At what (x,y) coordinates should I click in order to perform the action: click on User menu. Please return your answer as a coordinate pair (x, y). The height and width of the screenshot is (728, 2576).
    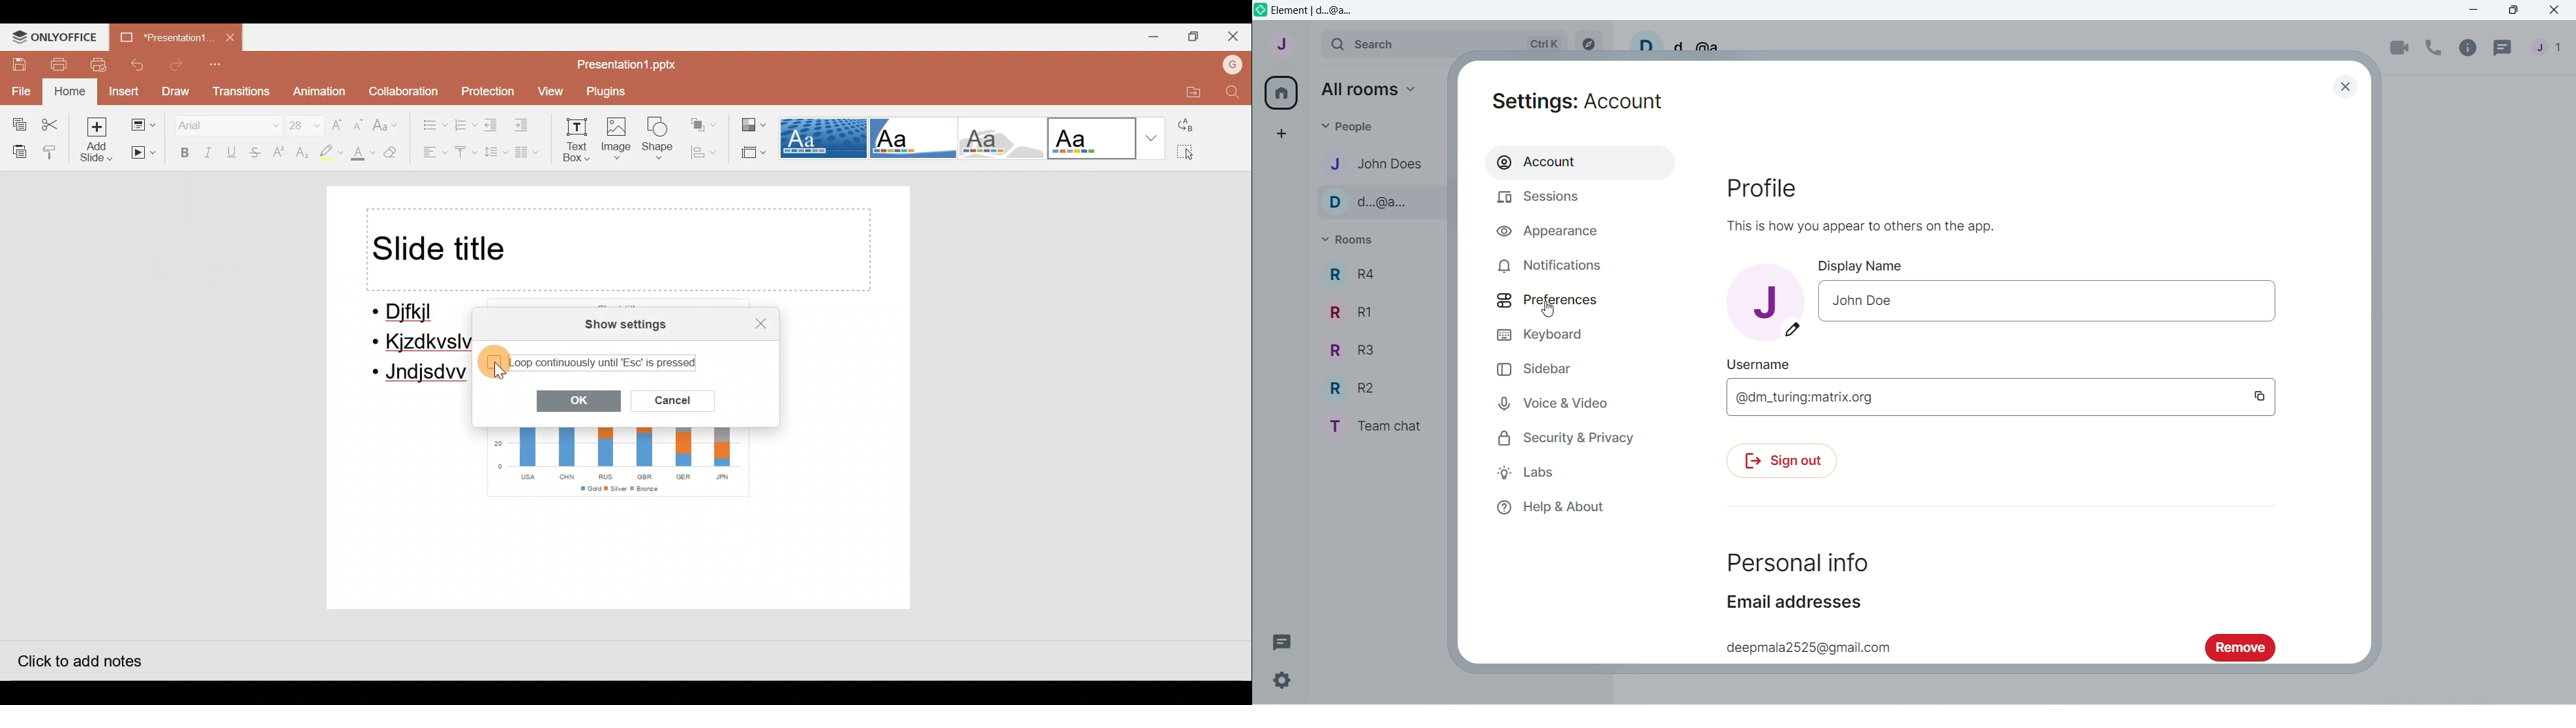
    Looking at the image, I should click on (1278, 49).